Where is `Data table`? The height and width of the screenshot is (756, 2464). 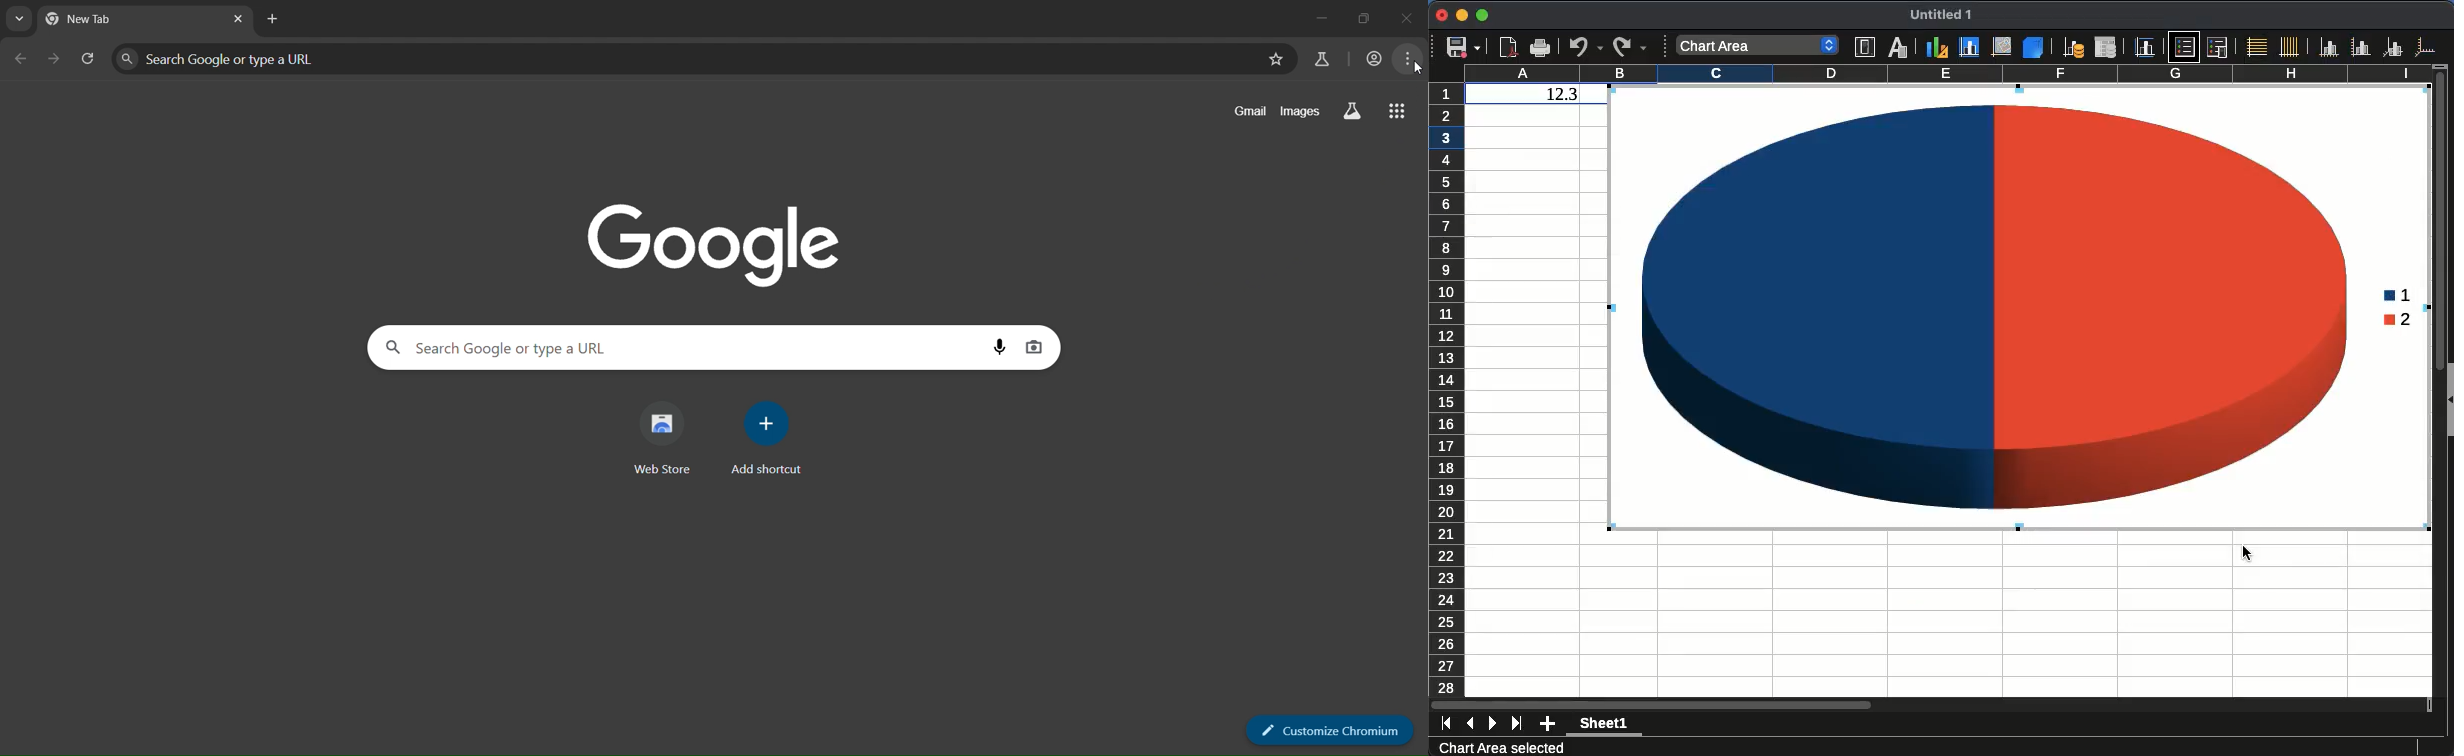 Data table is located at coordinates (2106, 47).